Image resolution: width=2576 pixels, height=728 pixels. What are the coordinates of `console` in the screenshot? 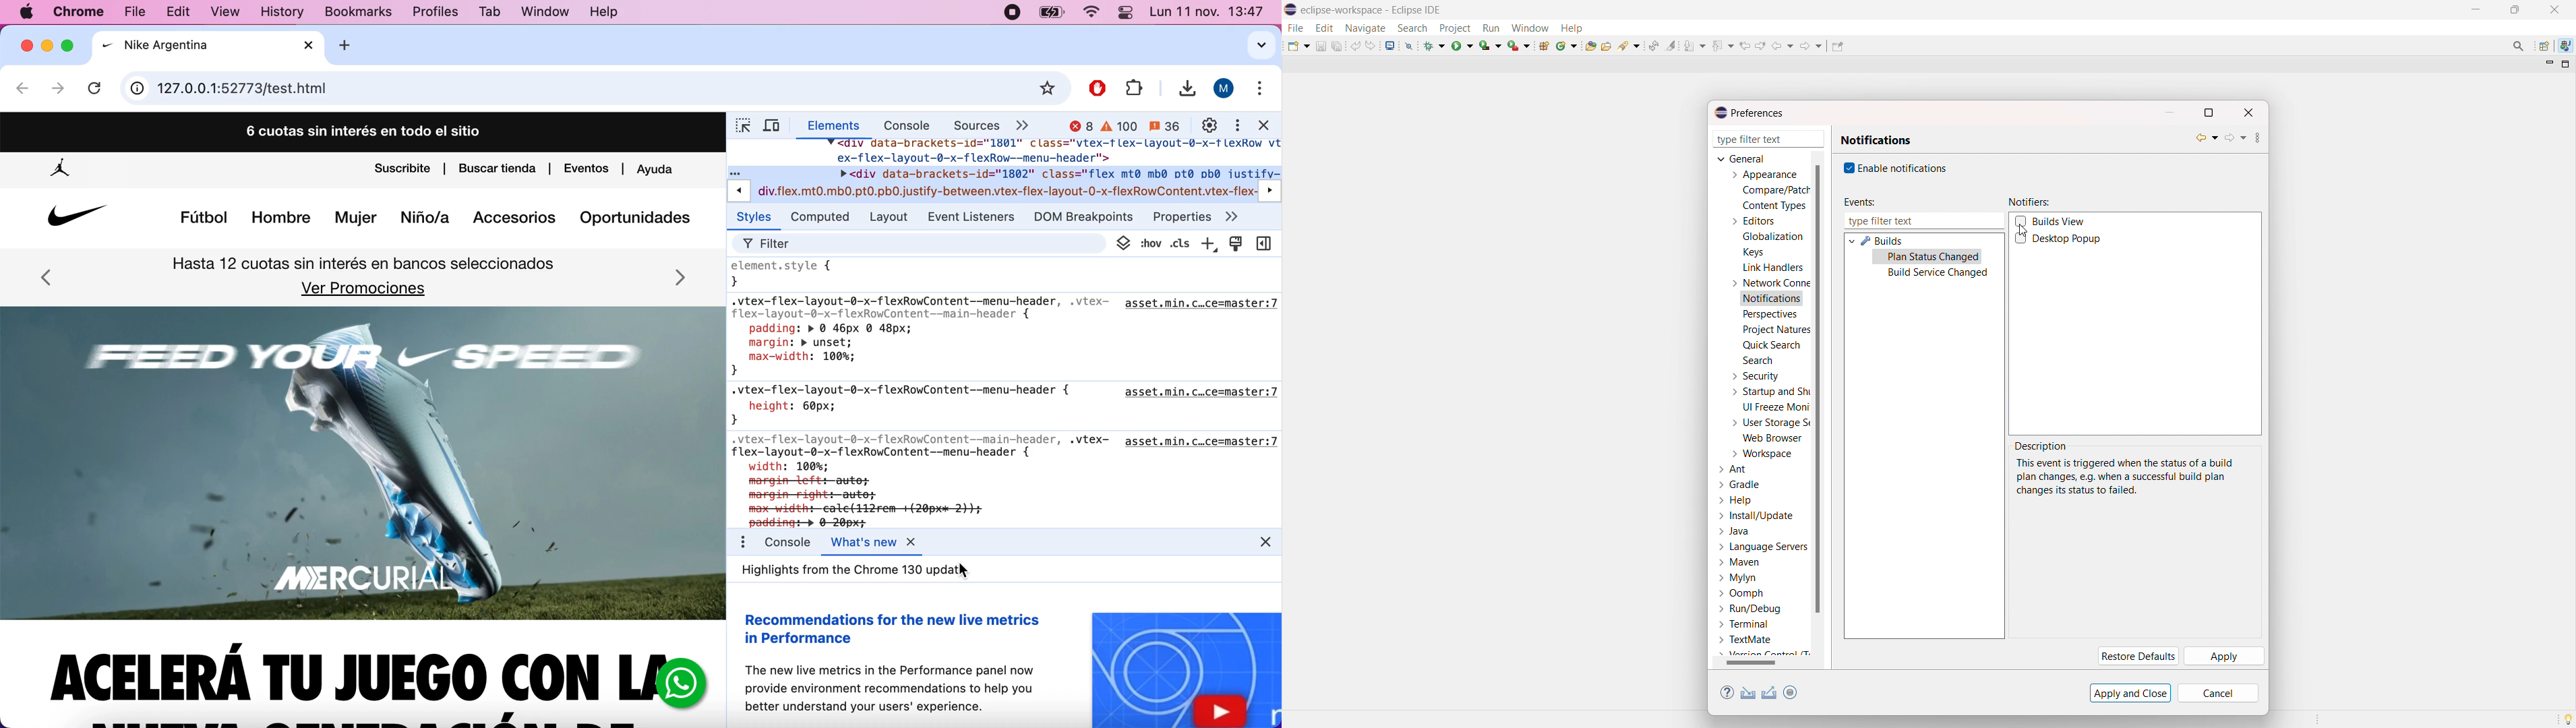 It's located at (786, 542).